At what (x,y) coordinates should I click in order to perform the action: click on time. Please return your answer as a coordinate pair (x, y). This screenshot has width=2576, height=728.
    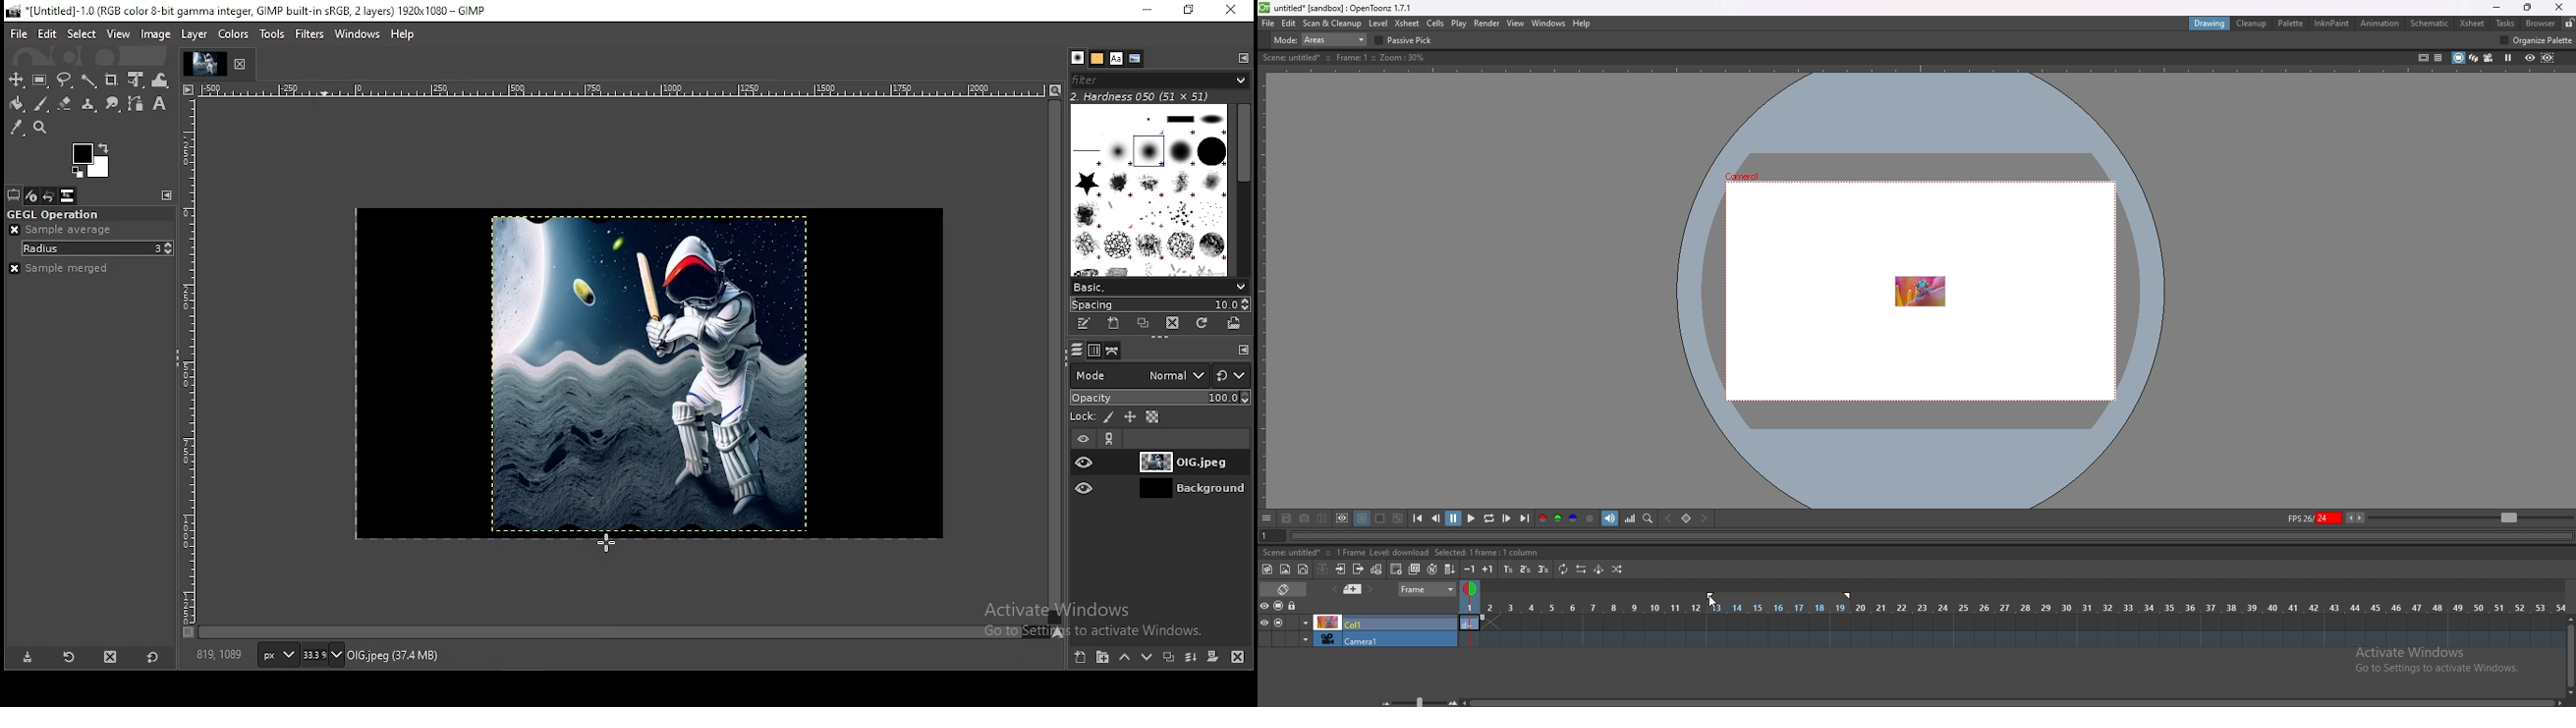
    Looking at the image, I should click on (2012, 607).